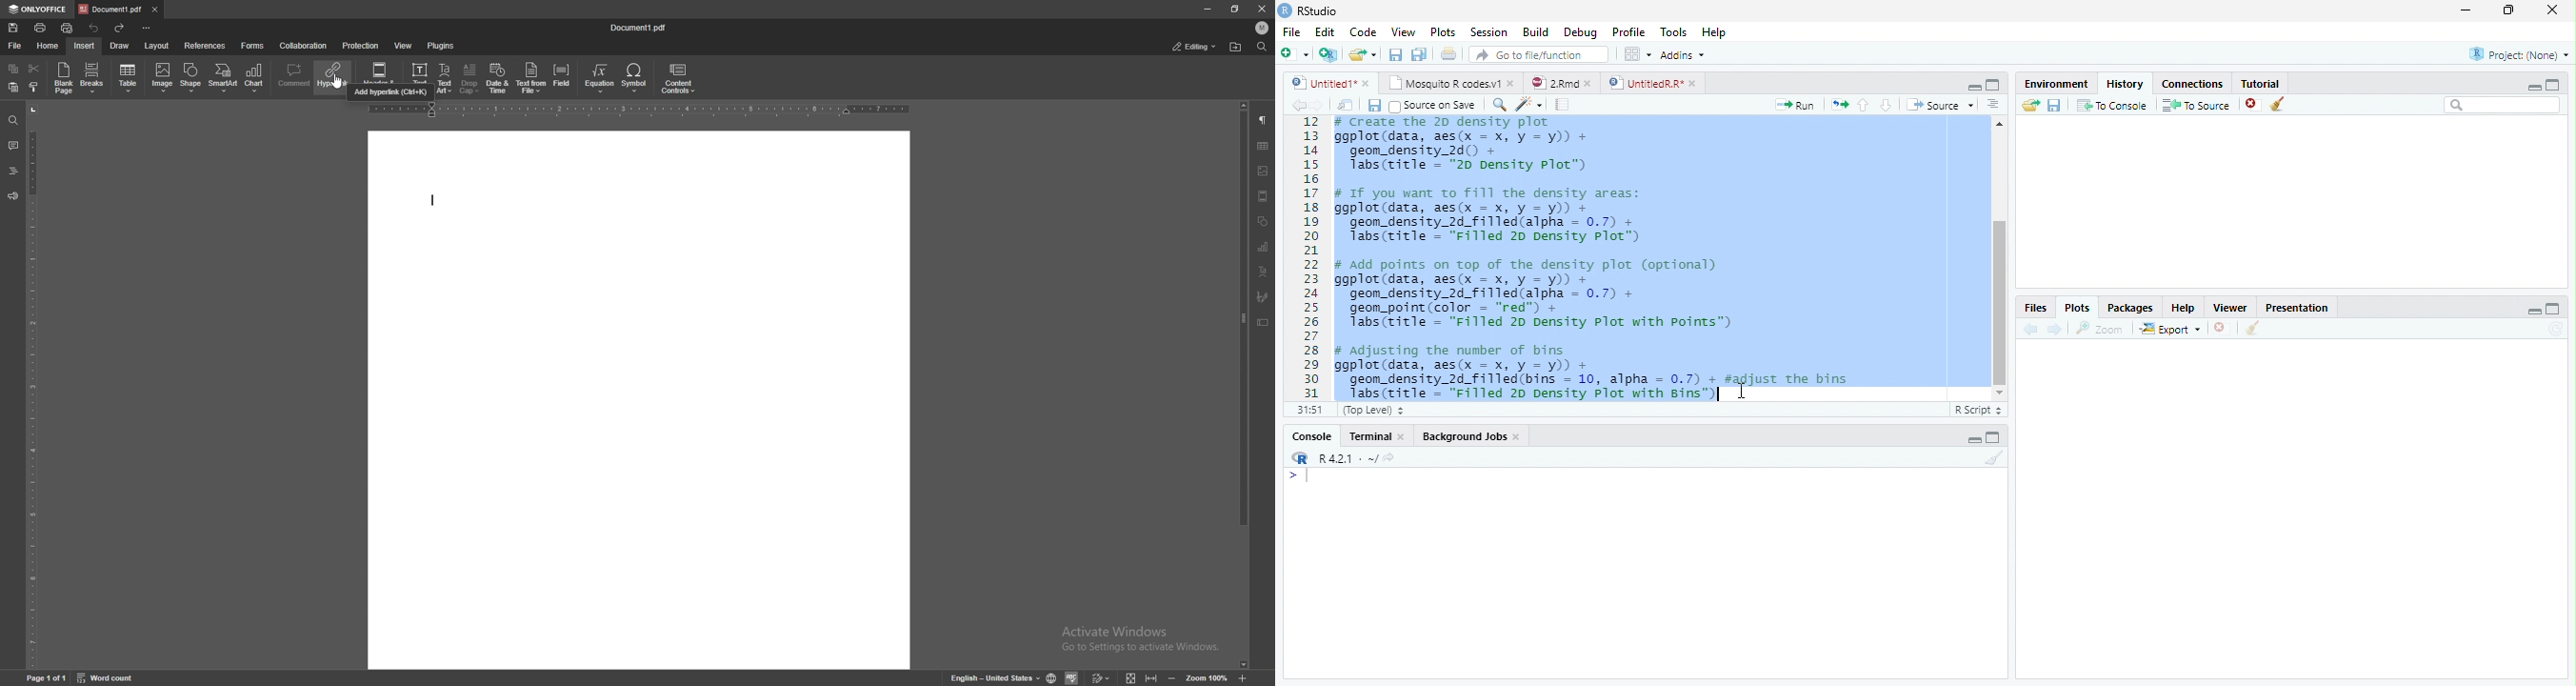  What do you see at coordinates (1974, 440) in the screenshot?
I see `minimize` at bounding box center [1974, 440].